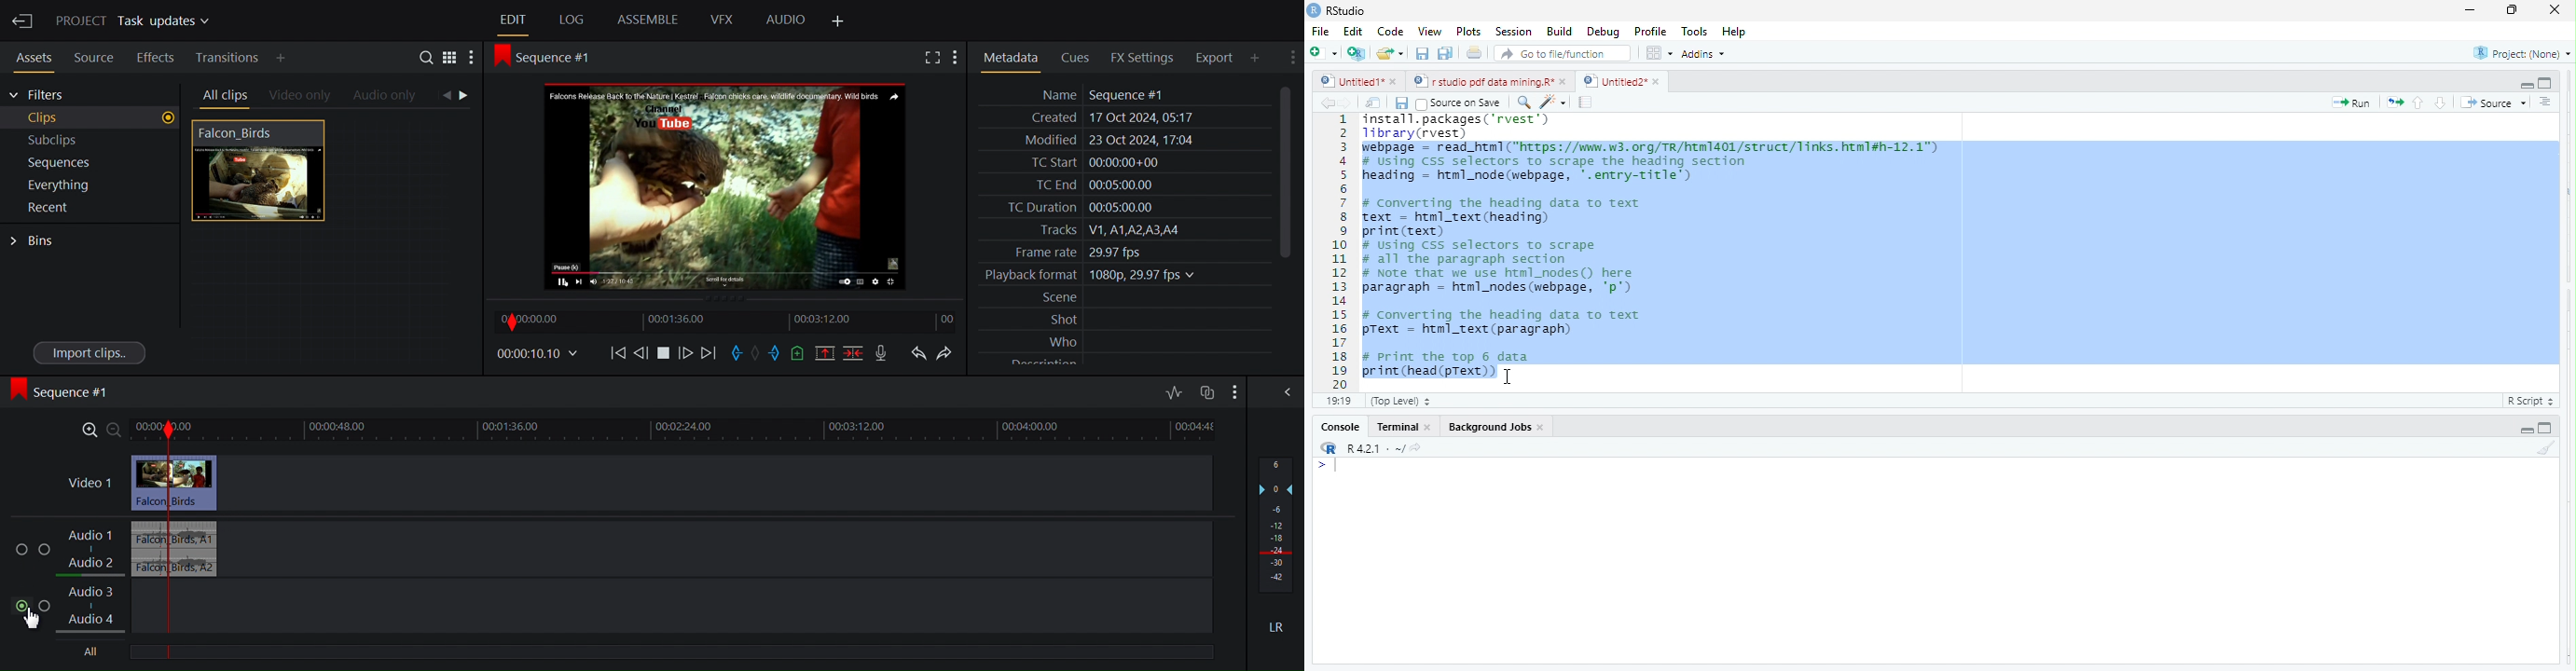 The image size is (2576, 672). Describe the element at coordinates (1123, 208) in the screenshot. I see `TC Duration` at that location.